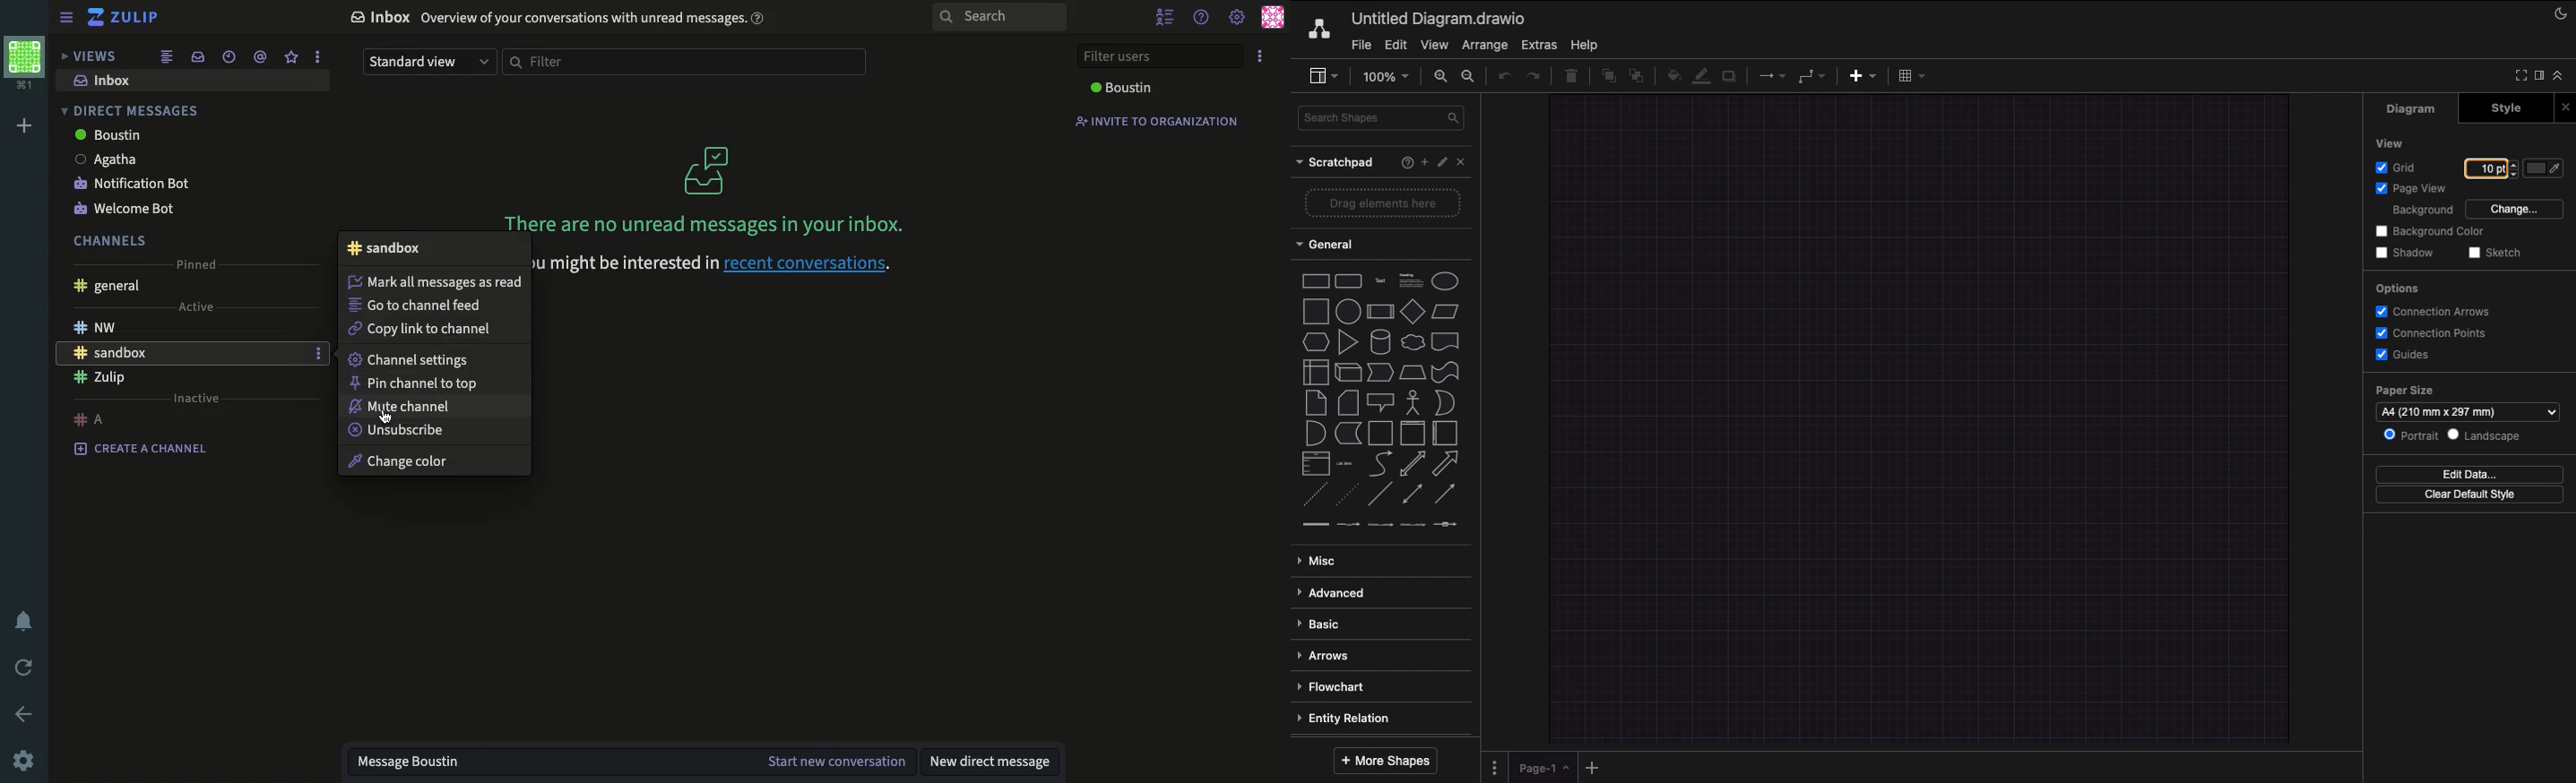  What do you see at coordinates (1443, 163) in the screenshot?
I see `Edit` at bounding box center [1443, 163].